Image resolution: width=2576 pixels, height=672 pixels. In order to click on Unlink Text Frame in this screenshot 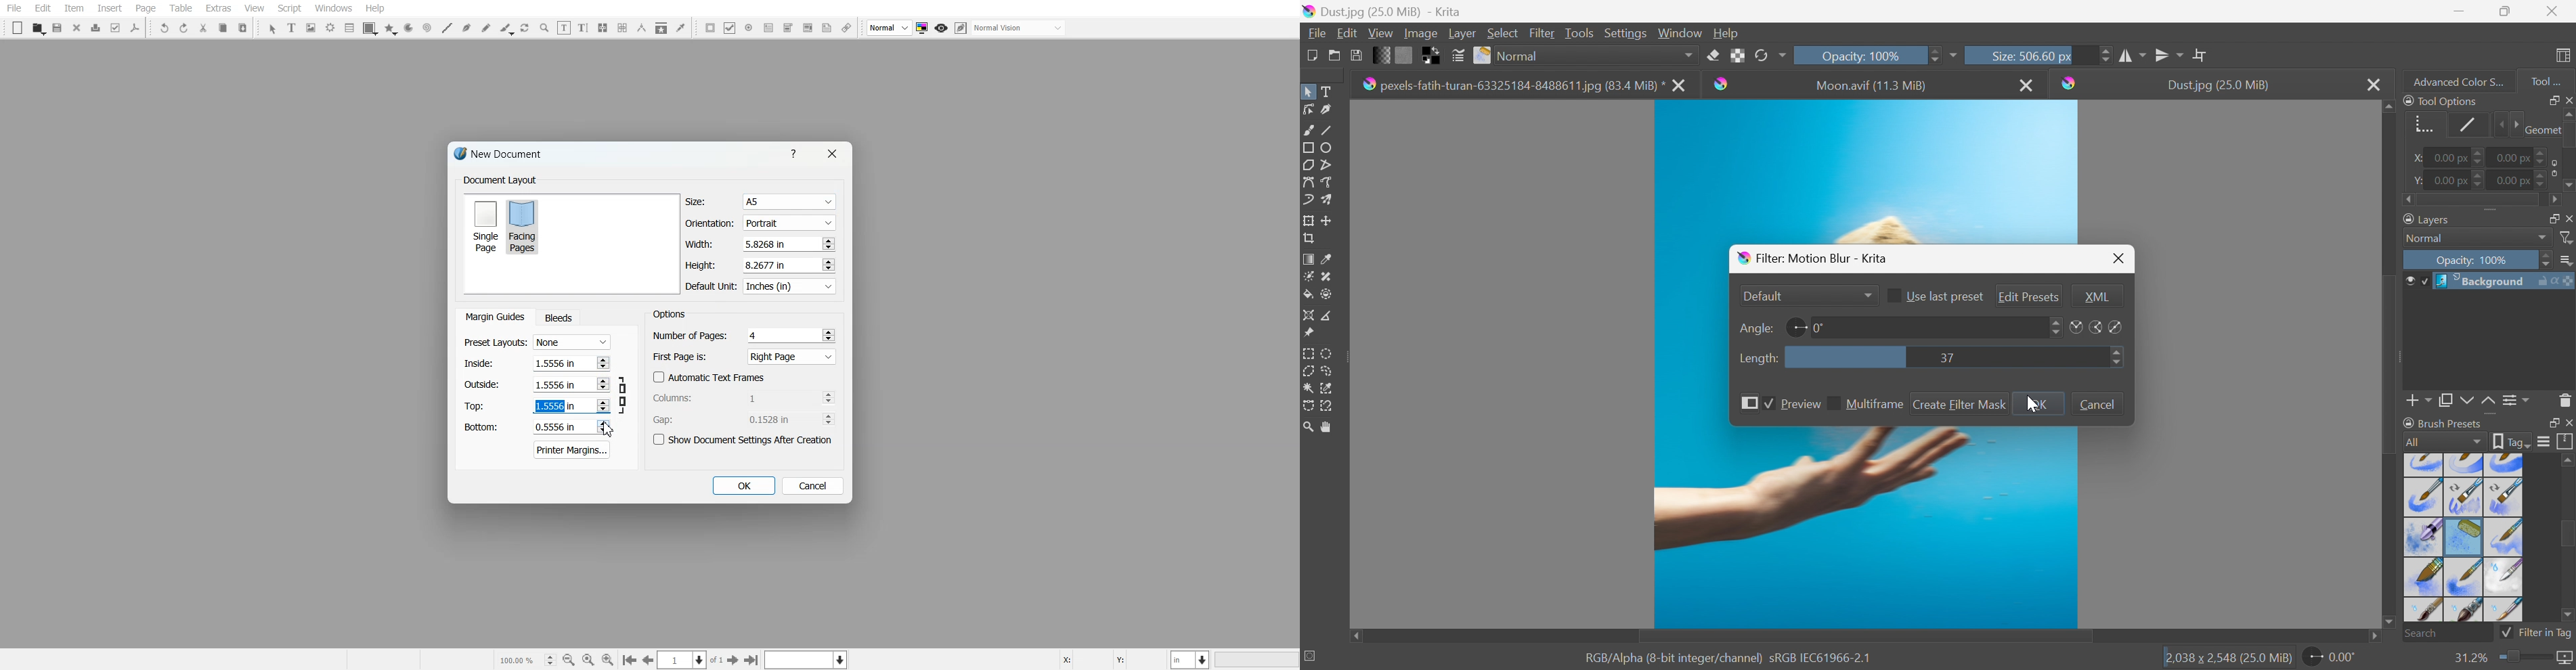, I will do `click(623, 28)`.